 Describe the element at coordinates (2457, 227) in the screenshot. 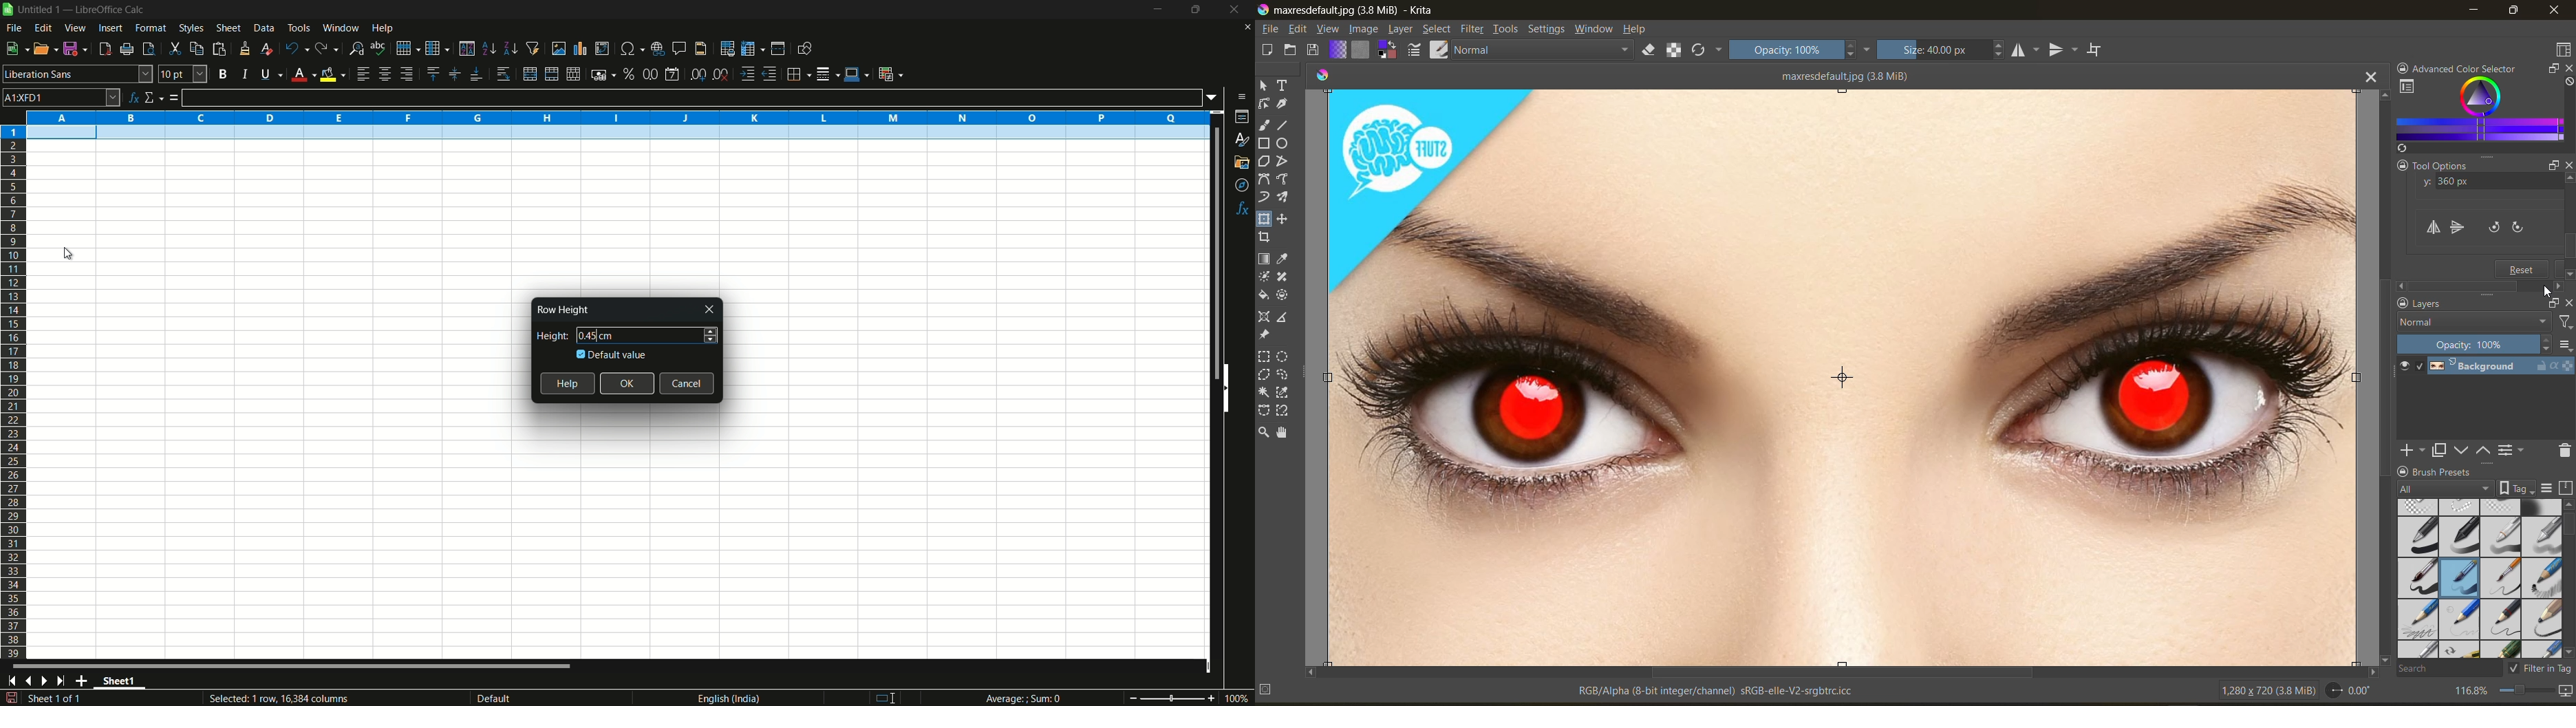

I see `flip canvas vertically` at that location.